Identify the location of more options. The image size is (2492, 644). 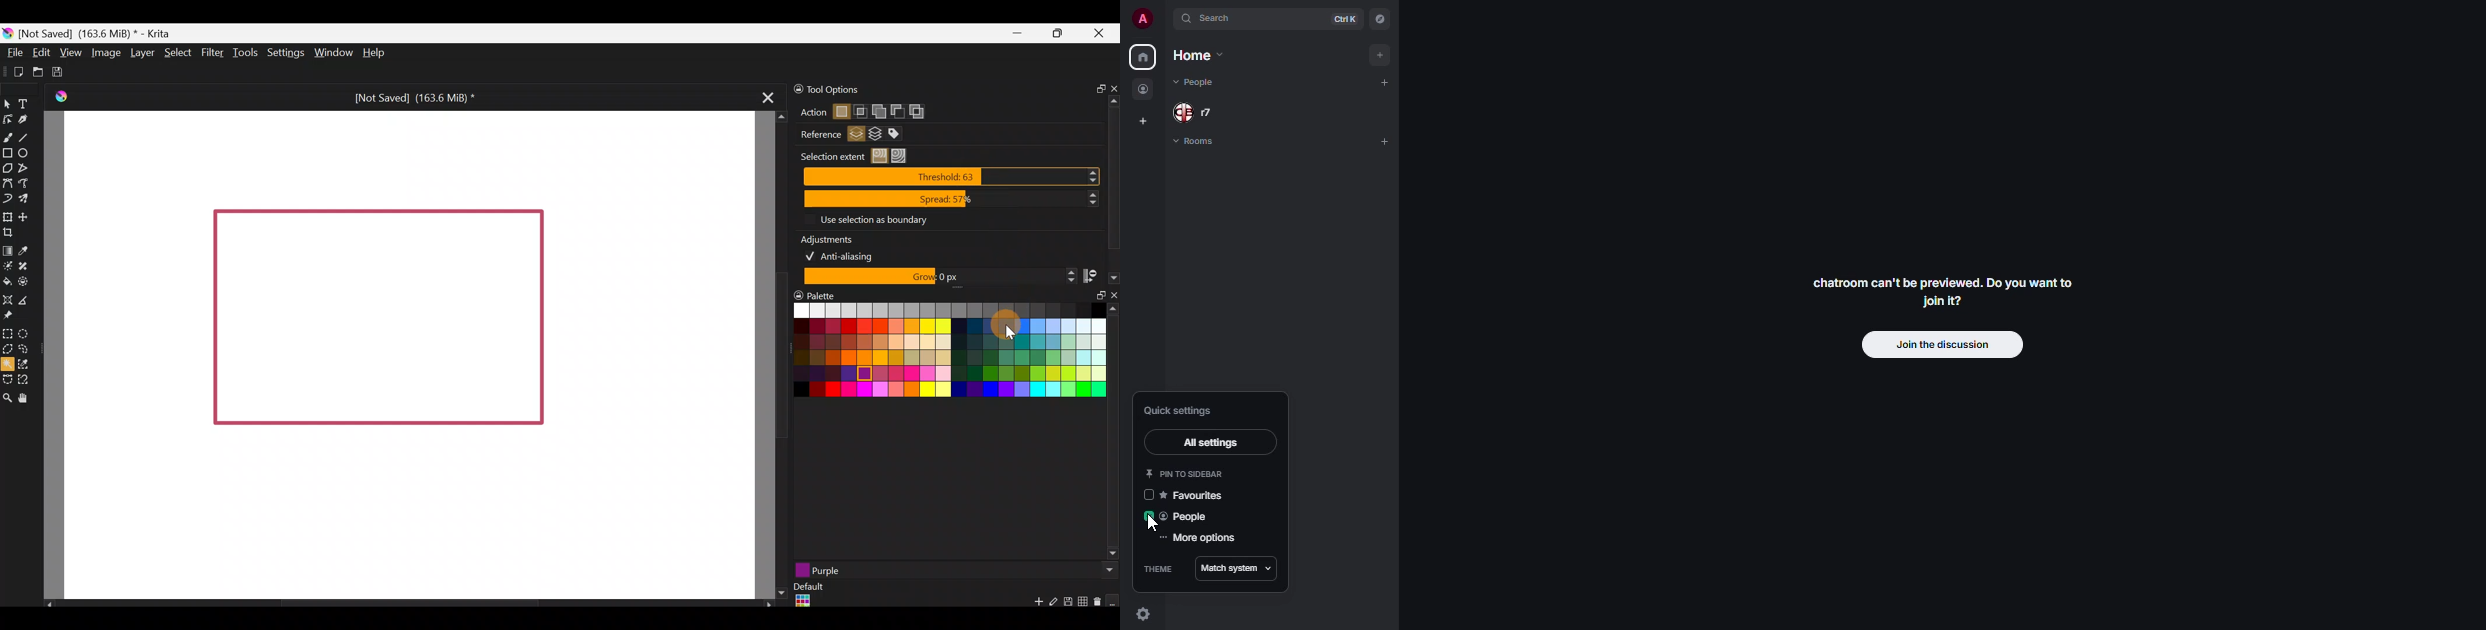
(1199, 541).